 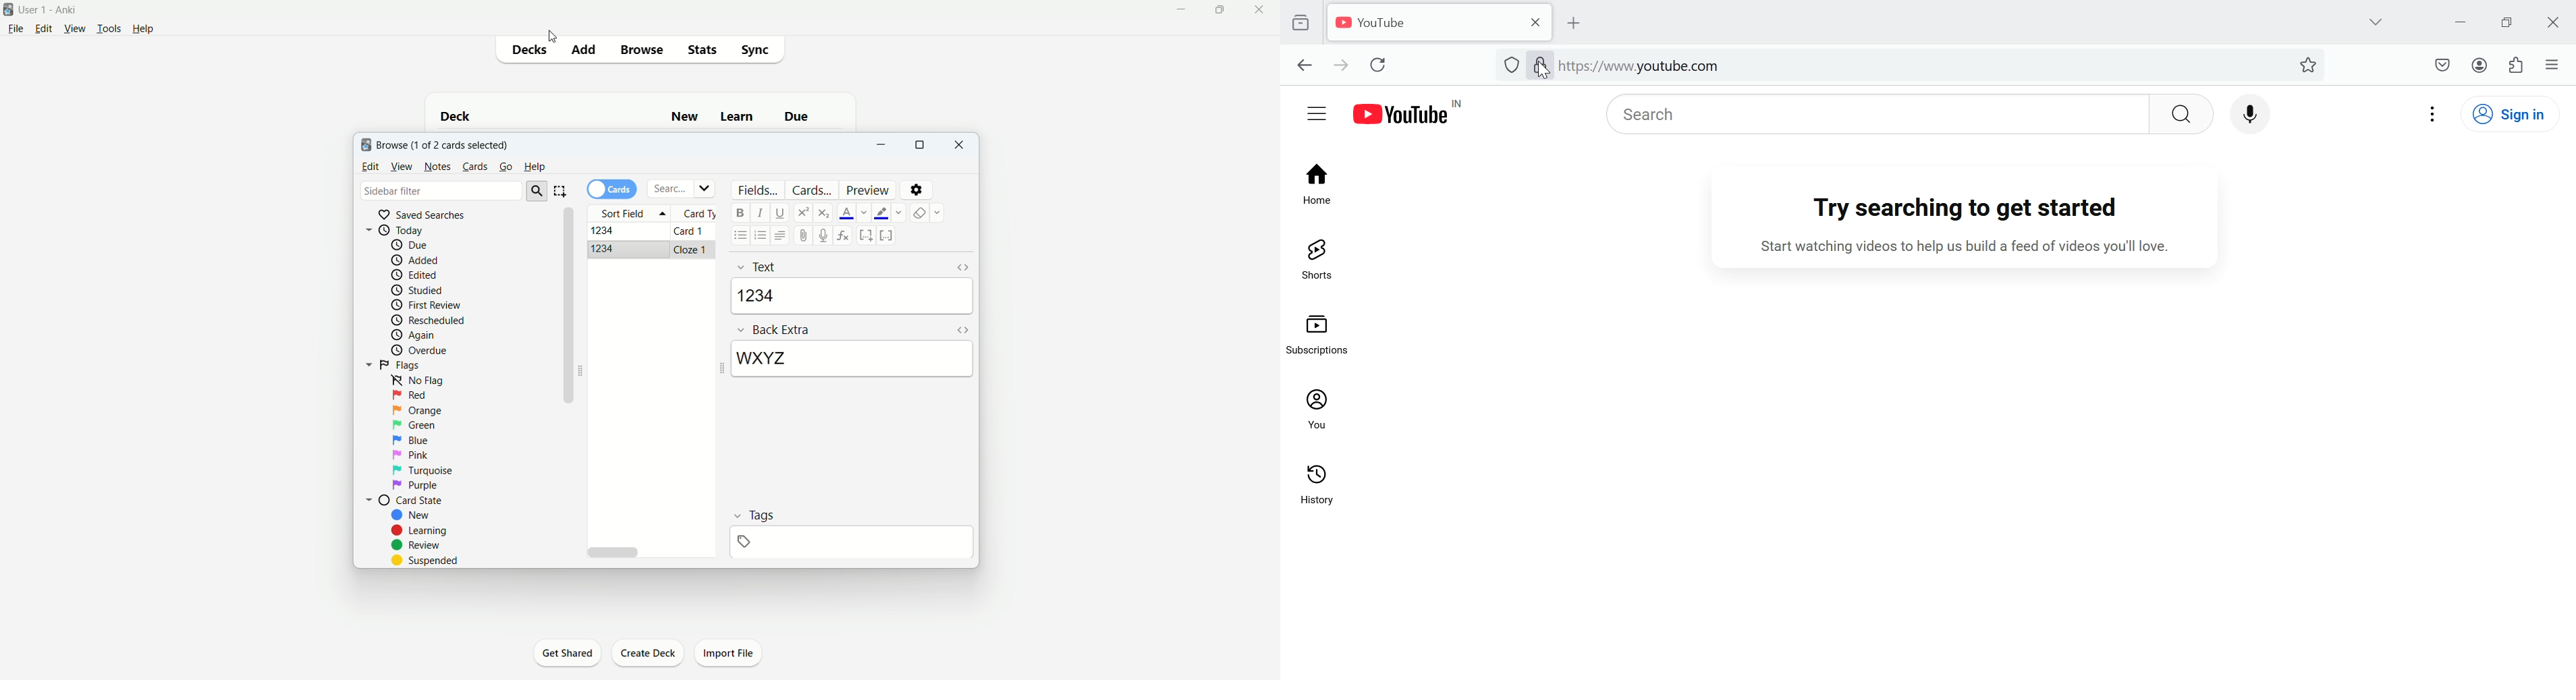 I want to click on HTML editor, so click(x=964, y=266).